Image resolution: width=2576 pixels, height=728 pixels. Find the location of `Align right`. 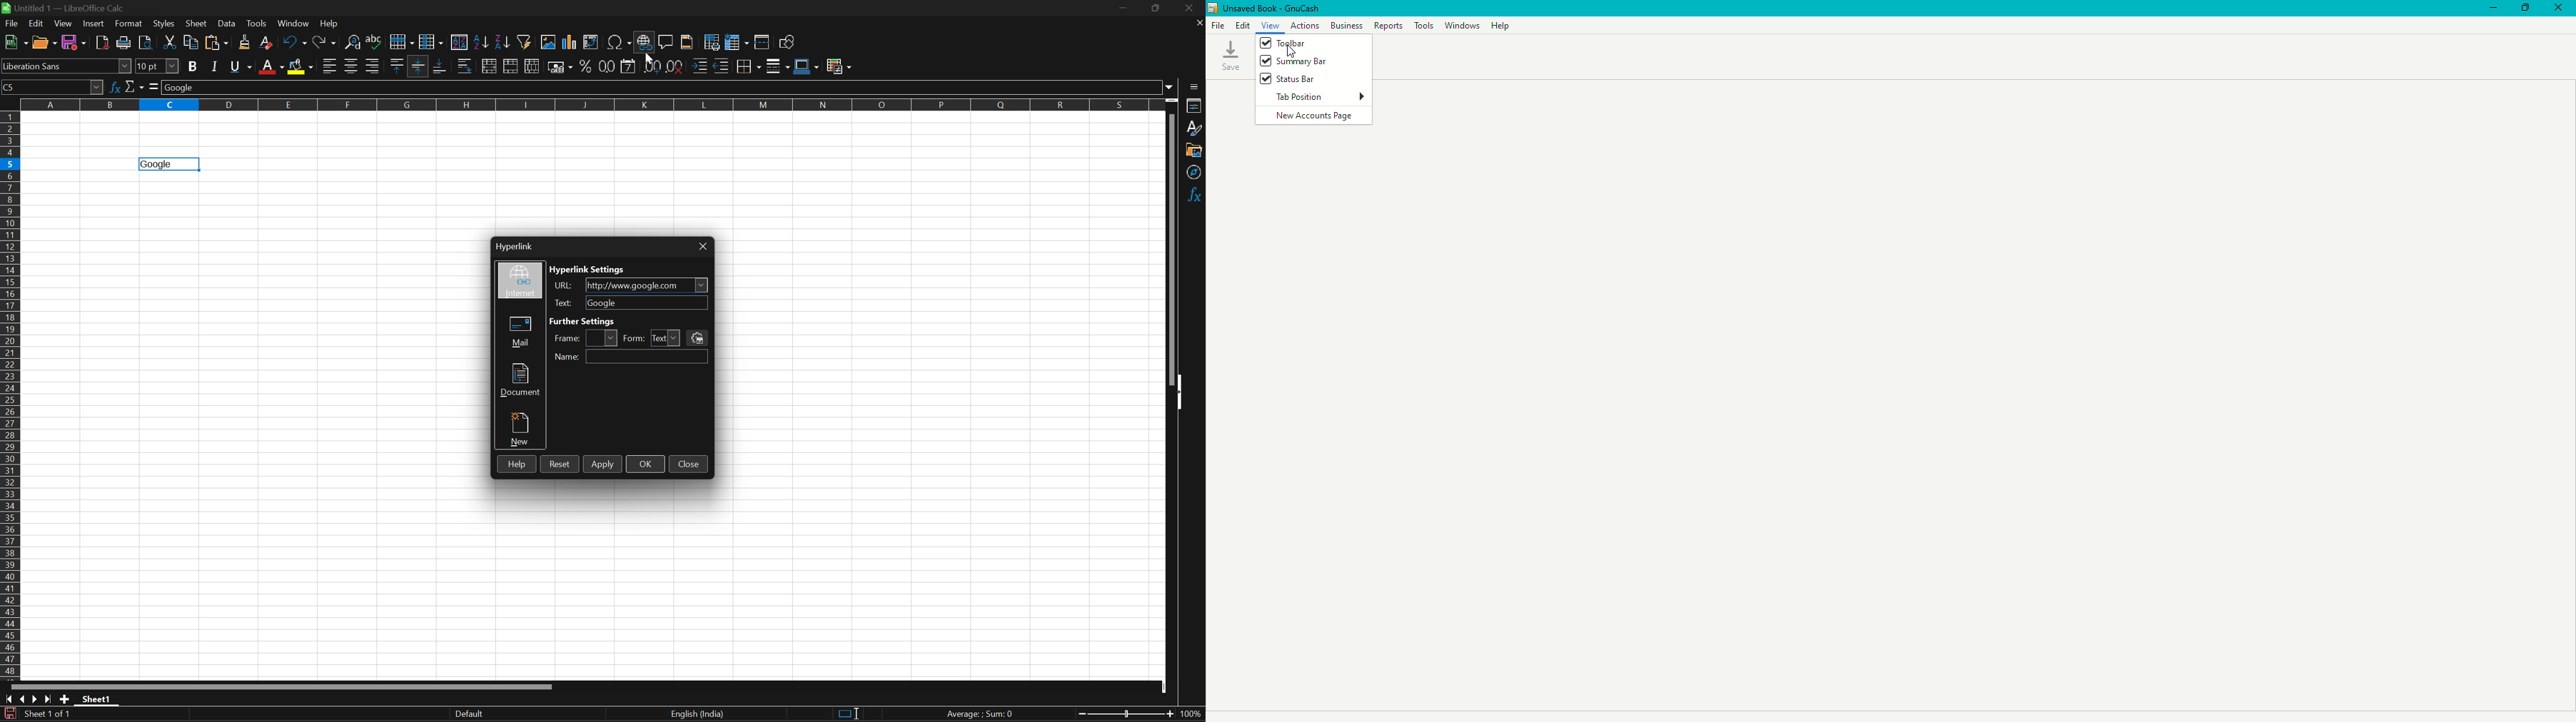

Align right is located at coordinates (373, 66).